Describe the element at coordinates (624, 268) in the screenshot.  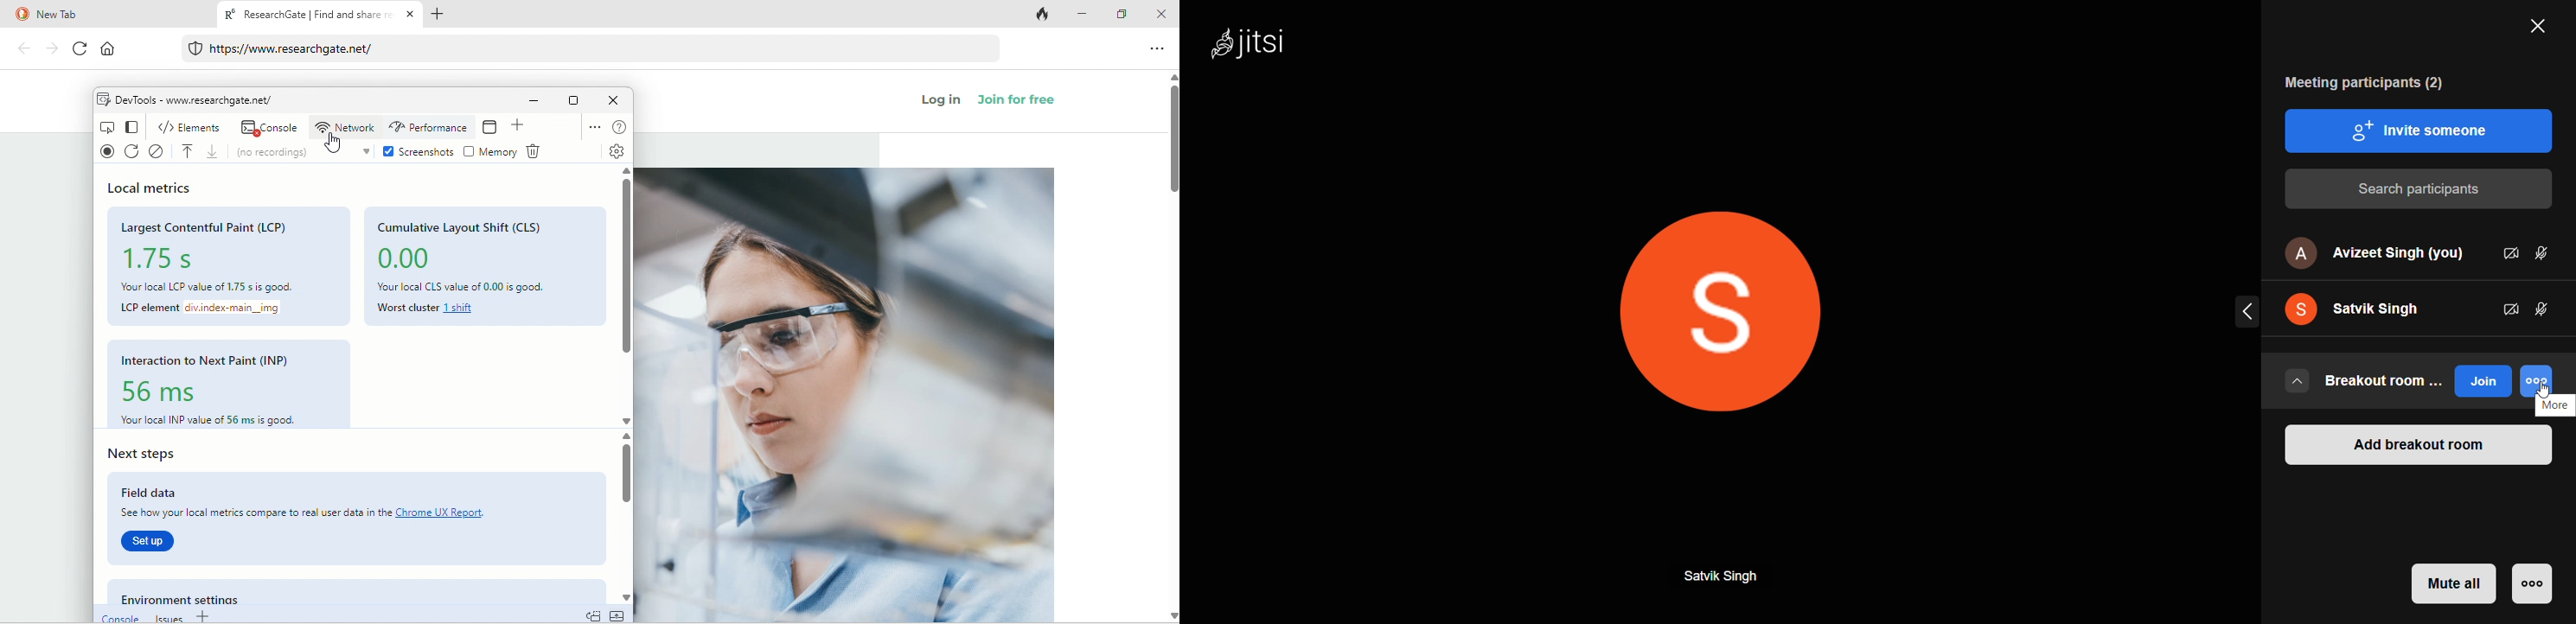
I see `vertical scroll bar` at that location.